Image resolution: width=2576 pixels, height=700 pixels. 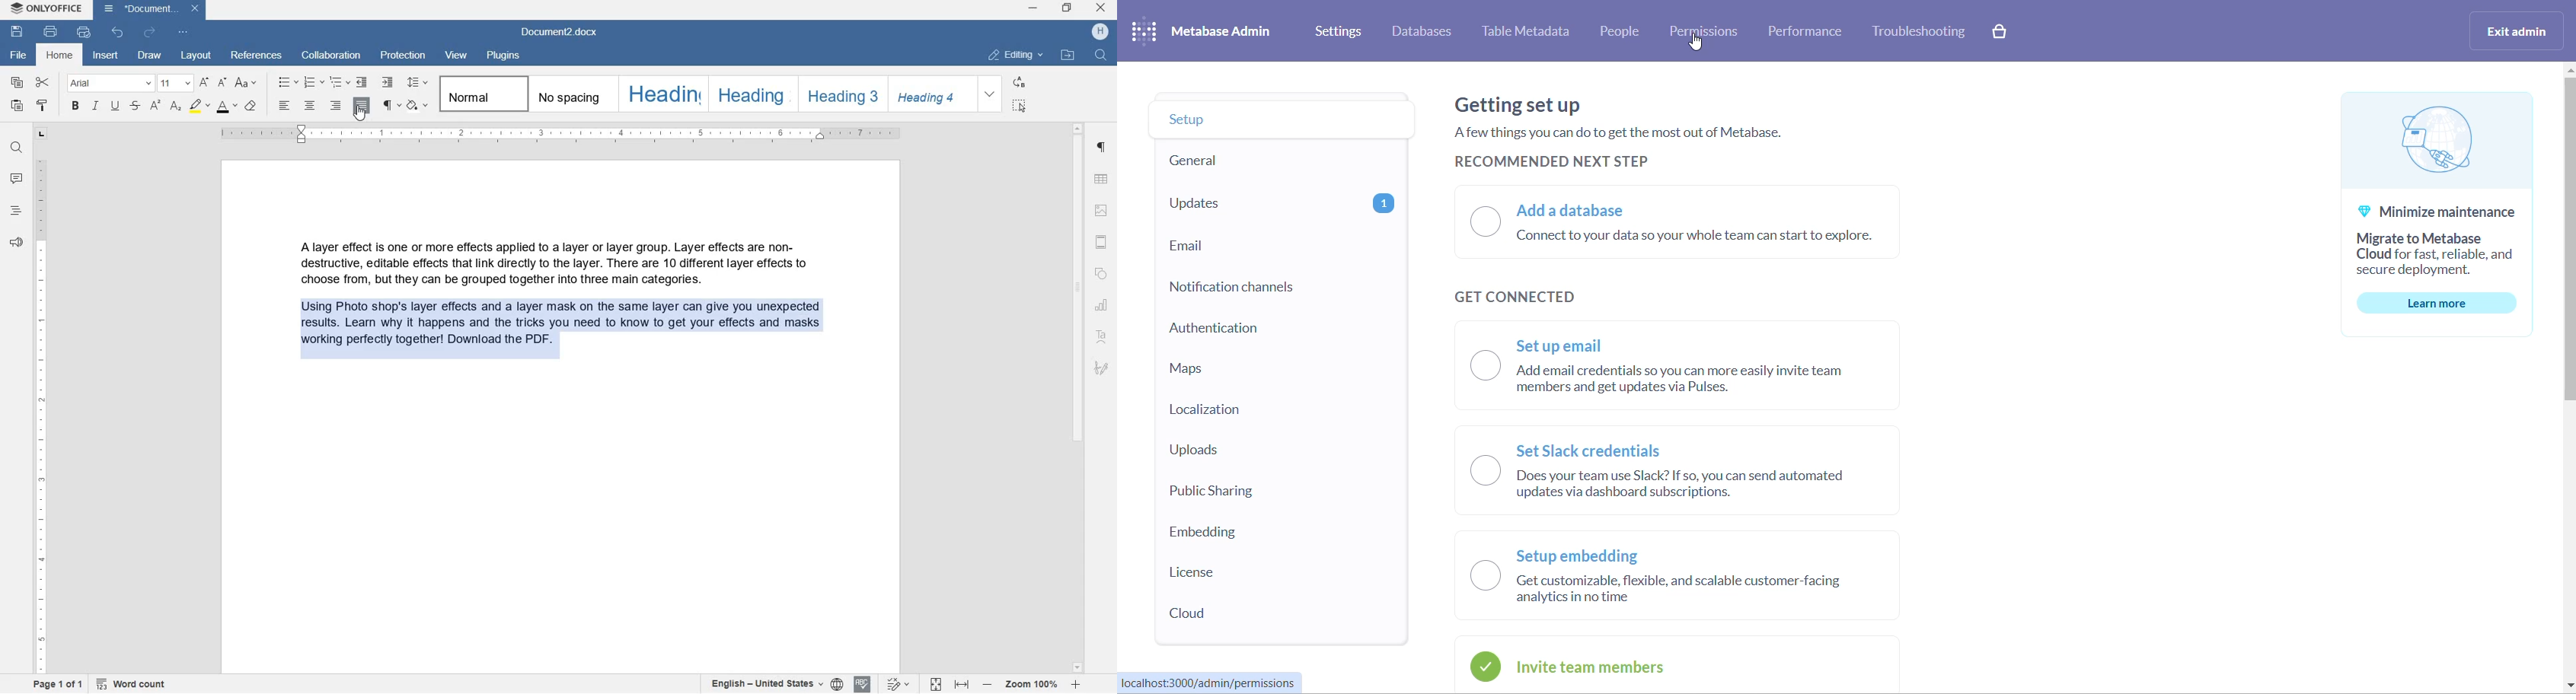 I want to click on CURSOR, so click(x=361, y=114).